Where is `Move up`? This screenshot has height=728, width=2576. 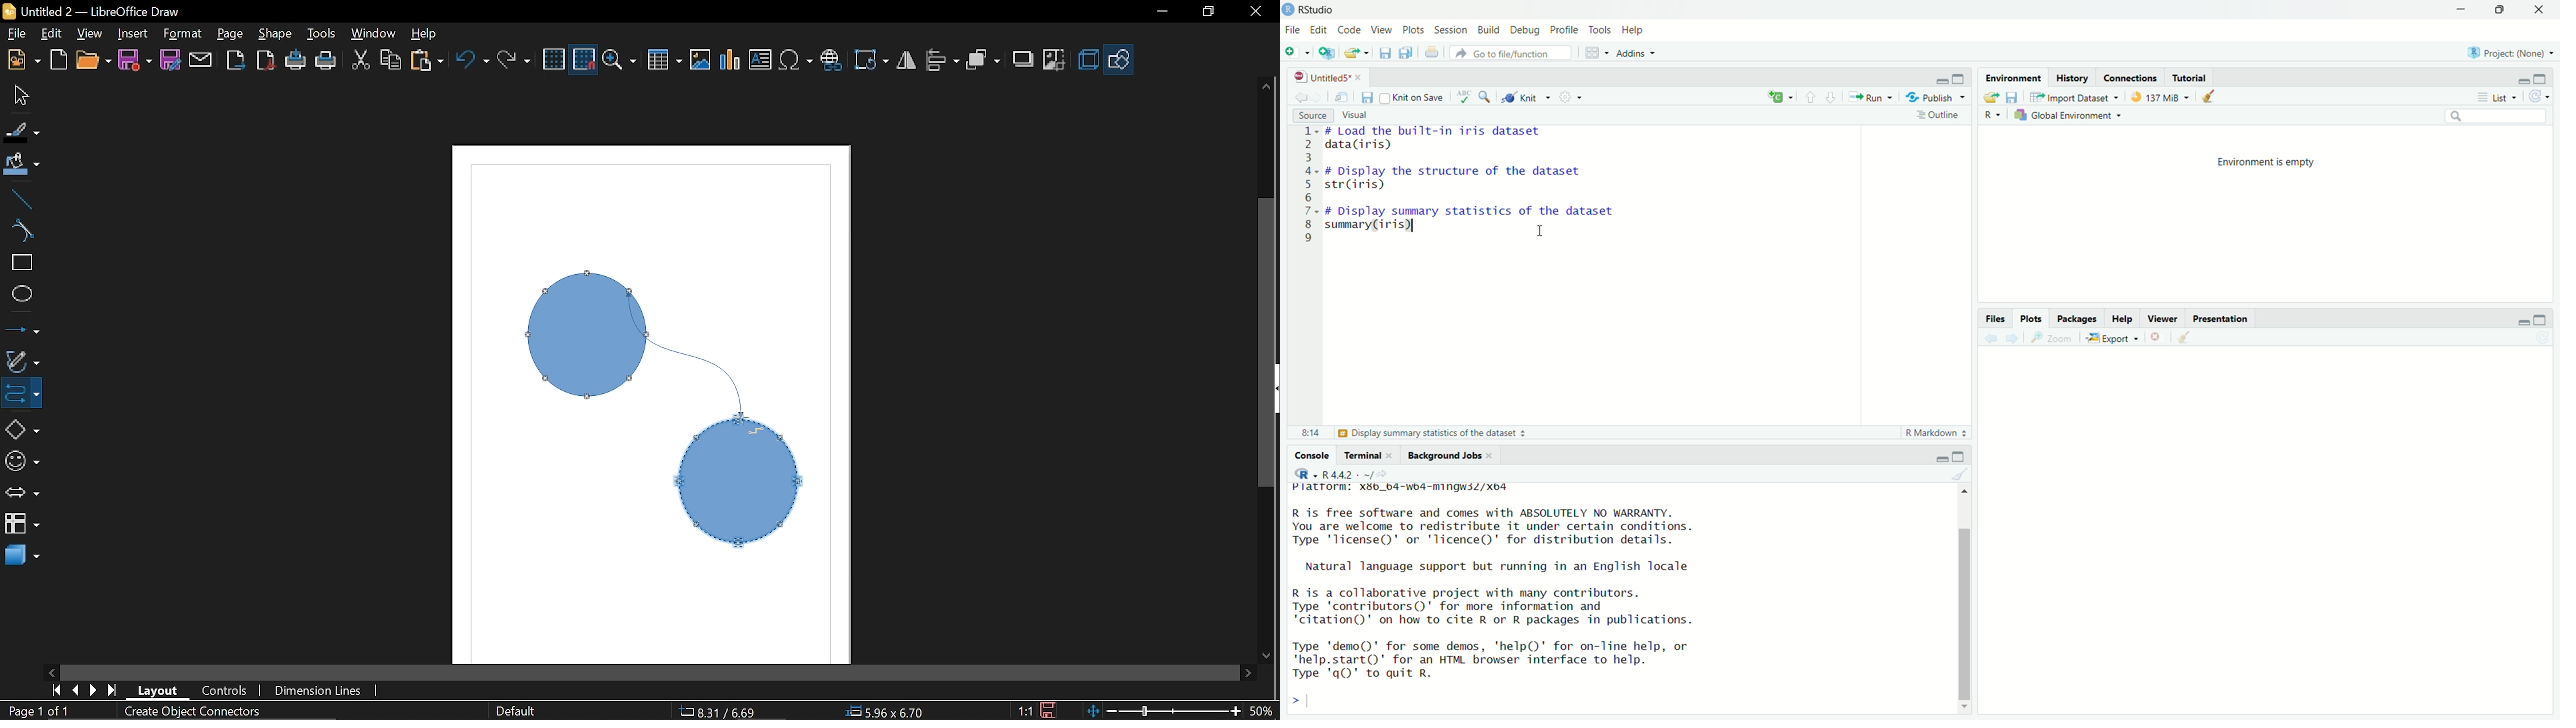
Move up is located at coordinates (1267, 86).